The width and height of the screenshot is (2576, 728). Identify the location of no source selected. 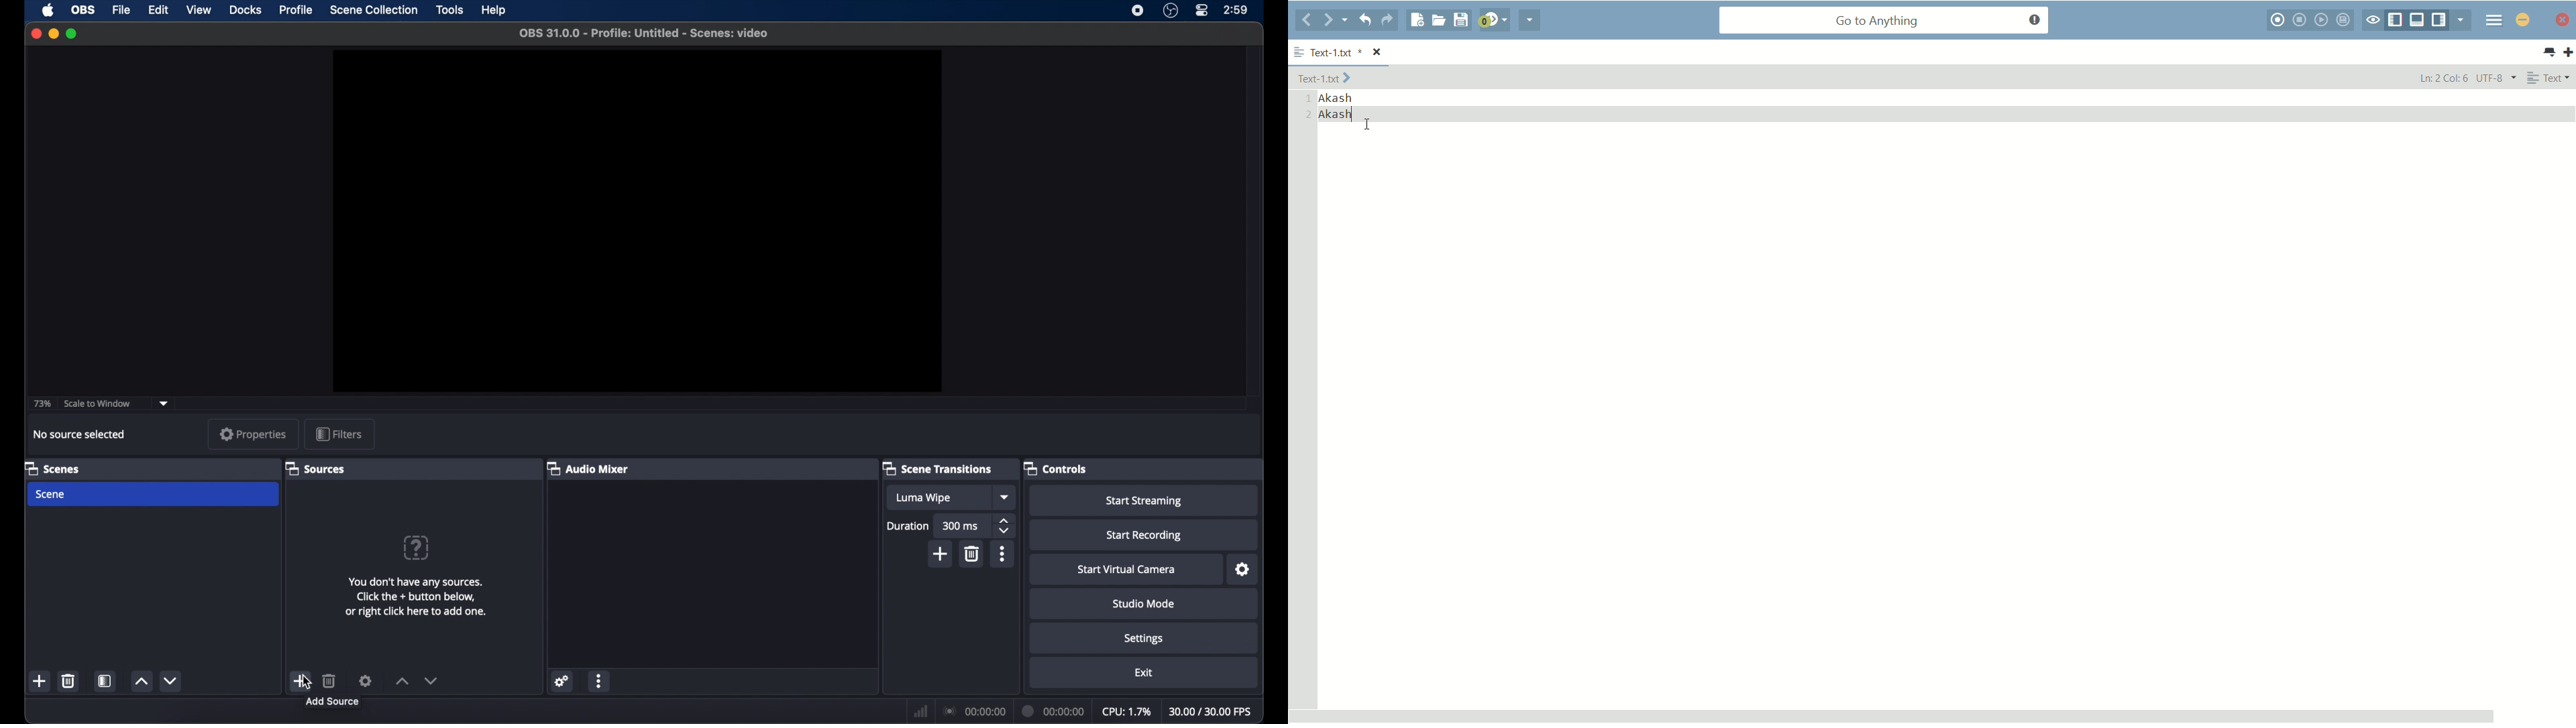
(82, 434).